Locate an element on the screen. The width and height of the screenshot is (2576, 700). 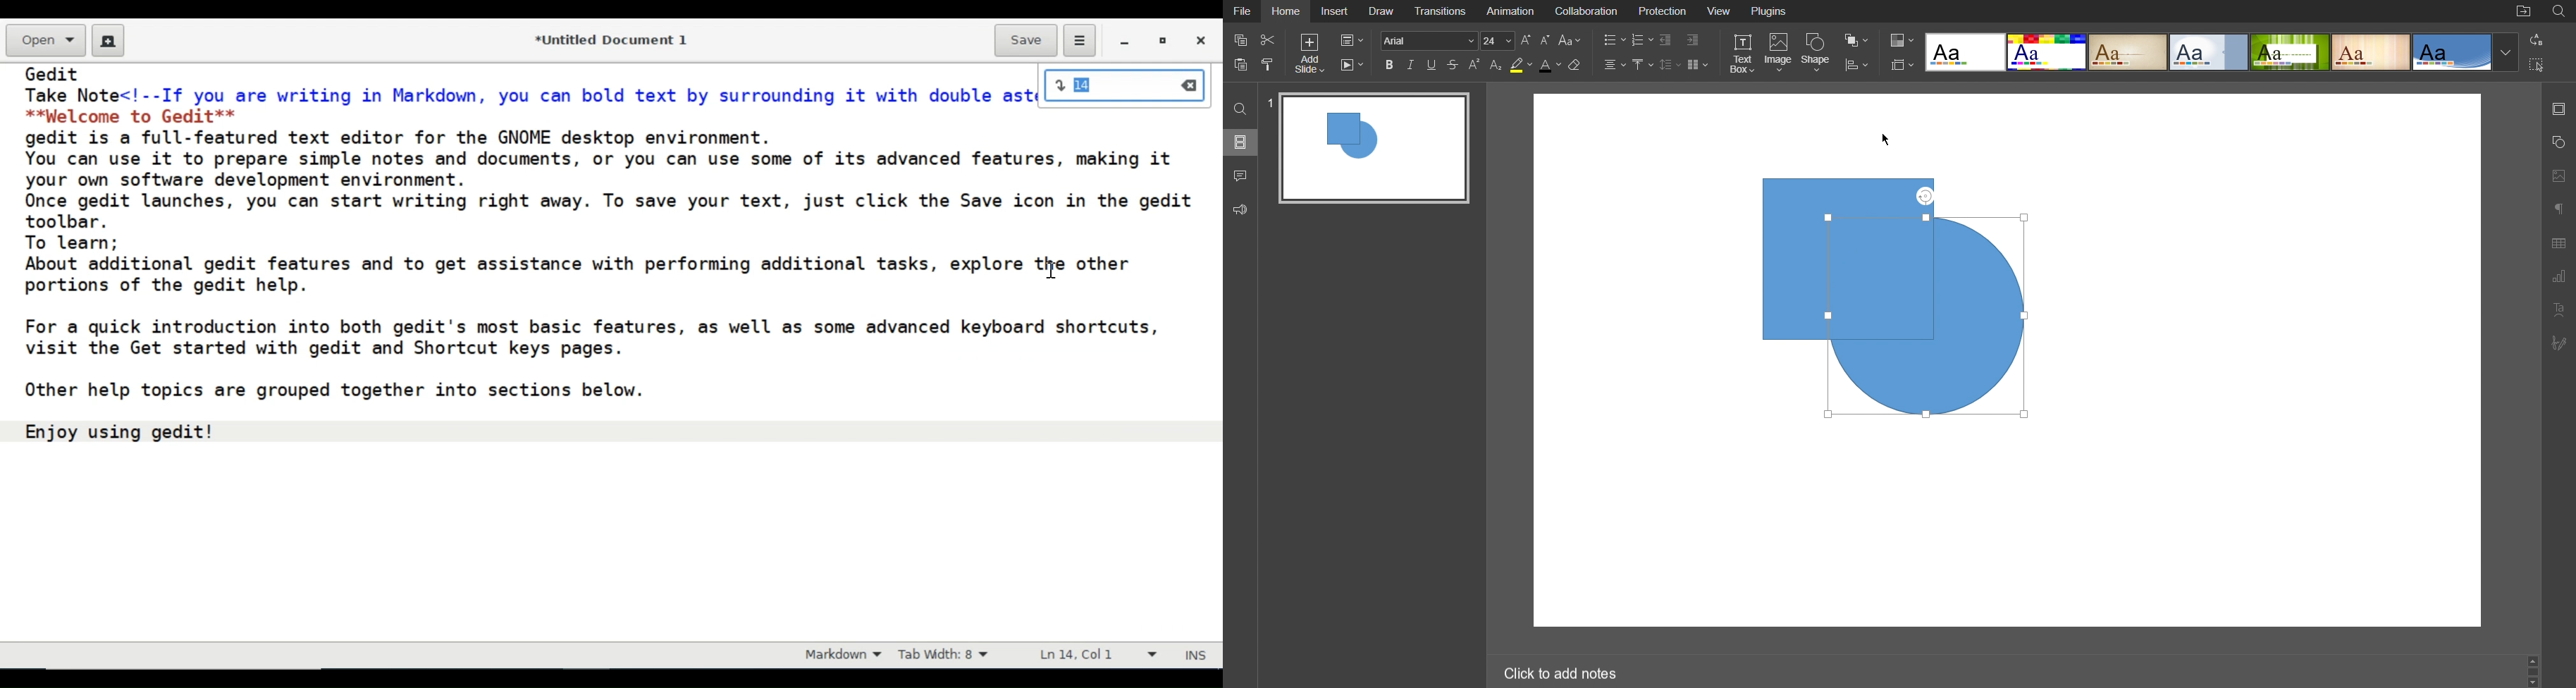
Bold is located at coordinates (1390, 66).